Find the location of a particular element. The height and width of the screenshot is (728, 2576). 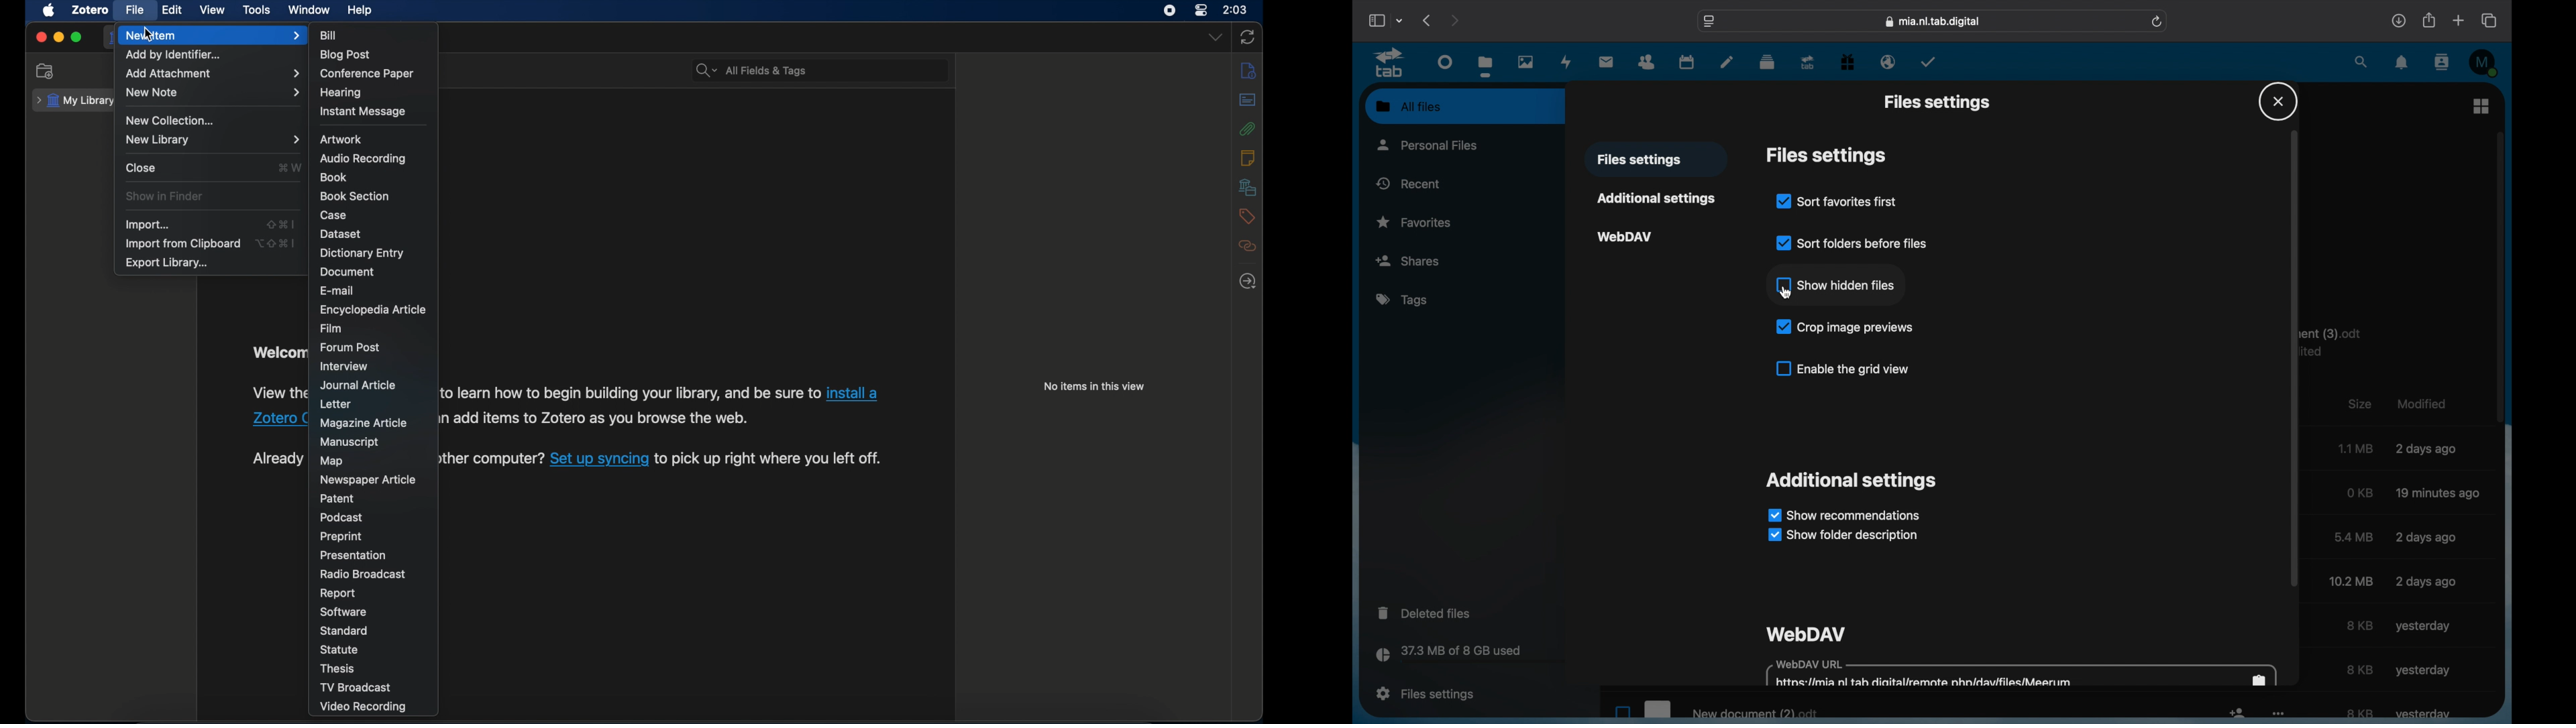

email is located at coordinates (1888, 62).